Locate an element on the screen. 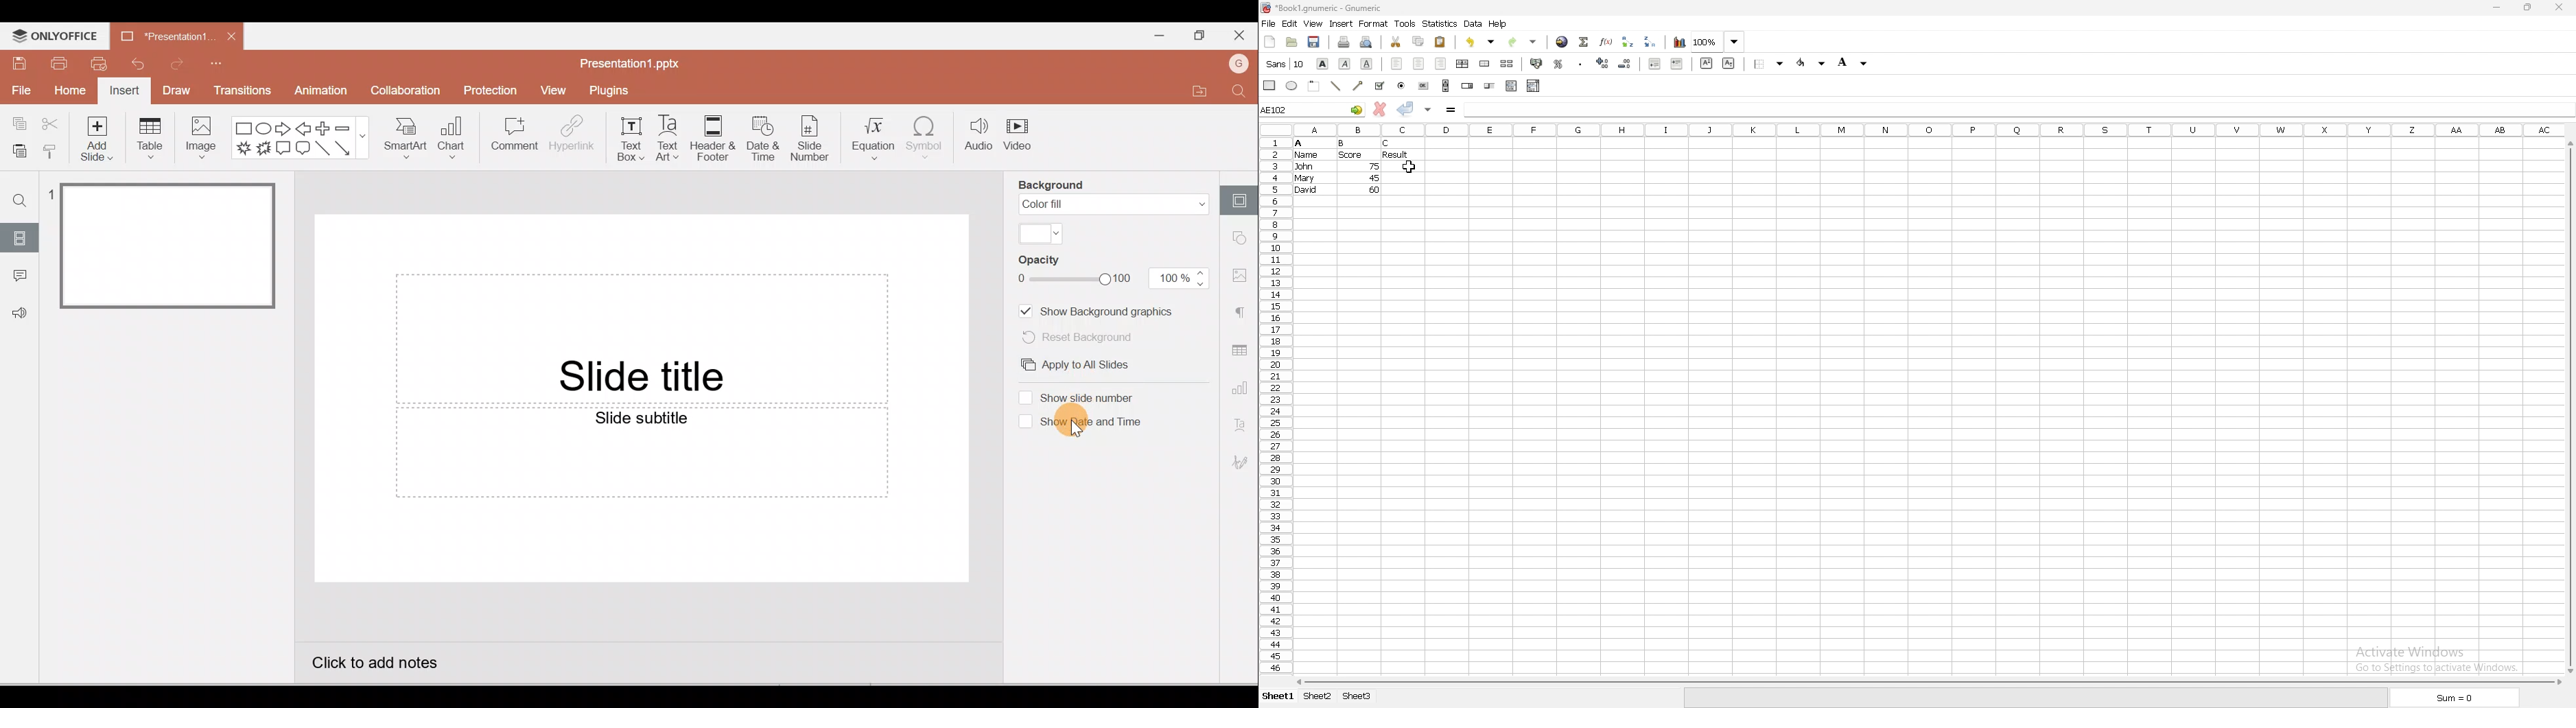 This screenshot has width=2576, height=728. Rectangular callout is located at coordinates (283, 150).